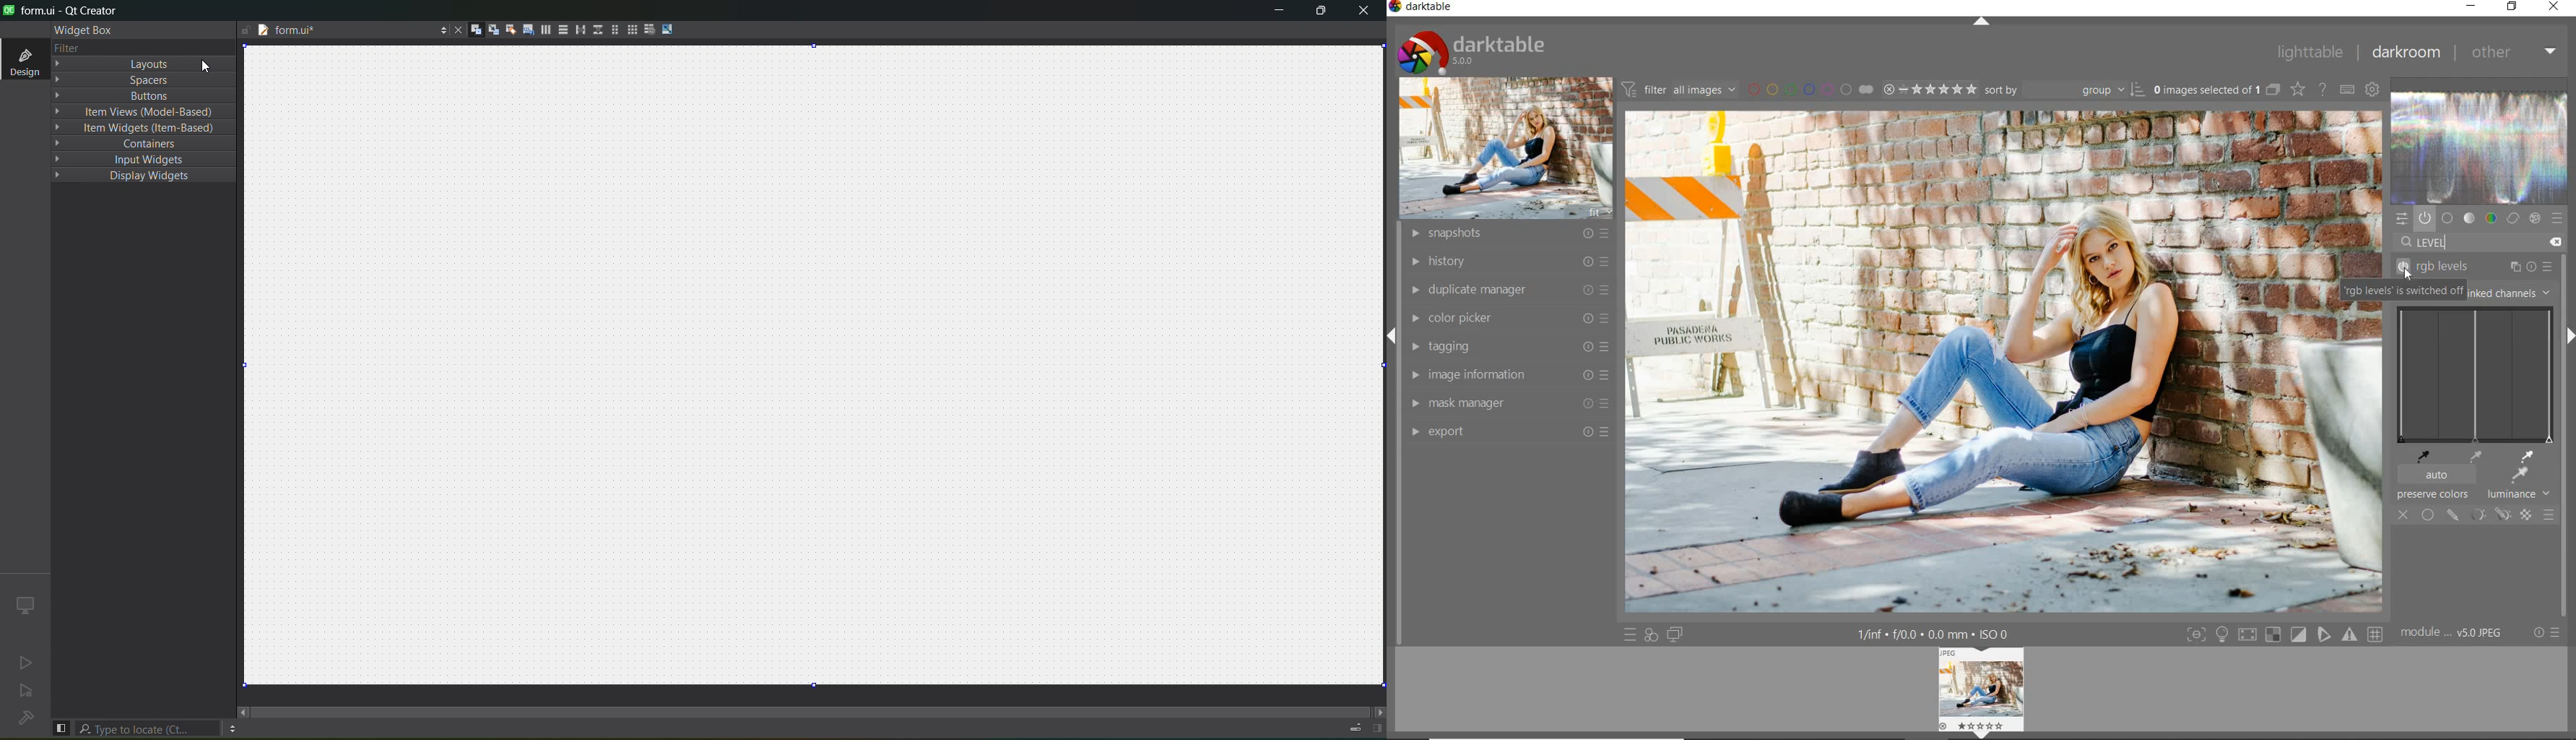 Image resolution: width=2576 pixels, height=756 pixels. Describe the element at coordinates (2455, 632) in the screenshot. I see `module order` at that location.